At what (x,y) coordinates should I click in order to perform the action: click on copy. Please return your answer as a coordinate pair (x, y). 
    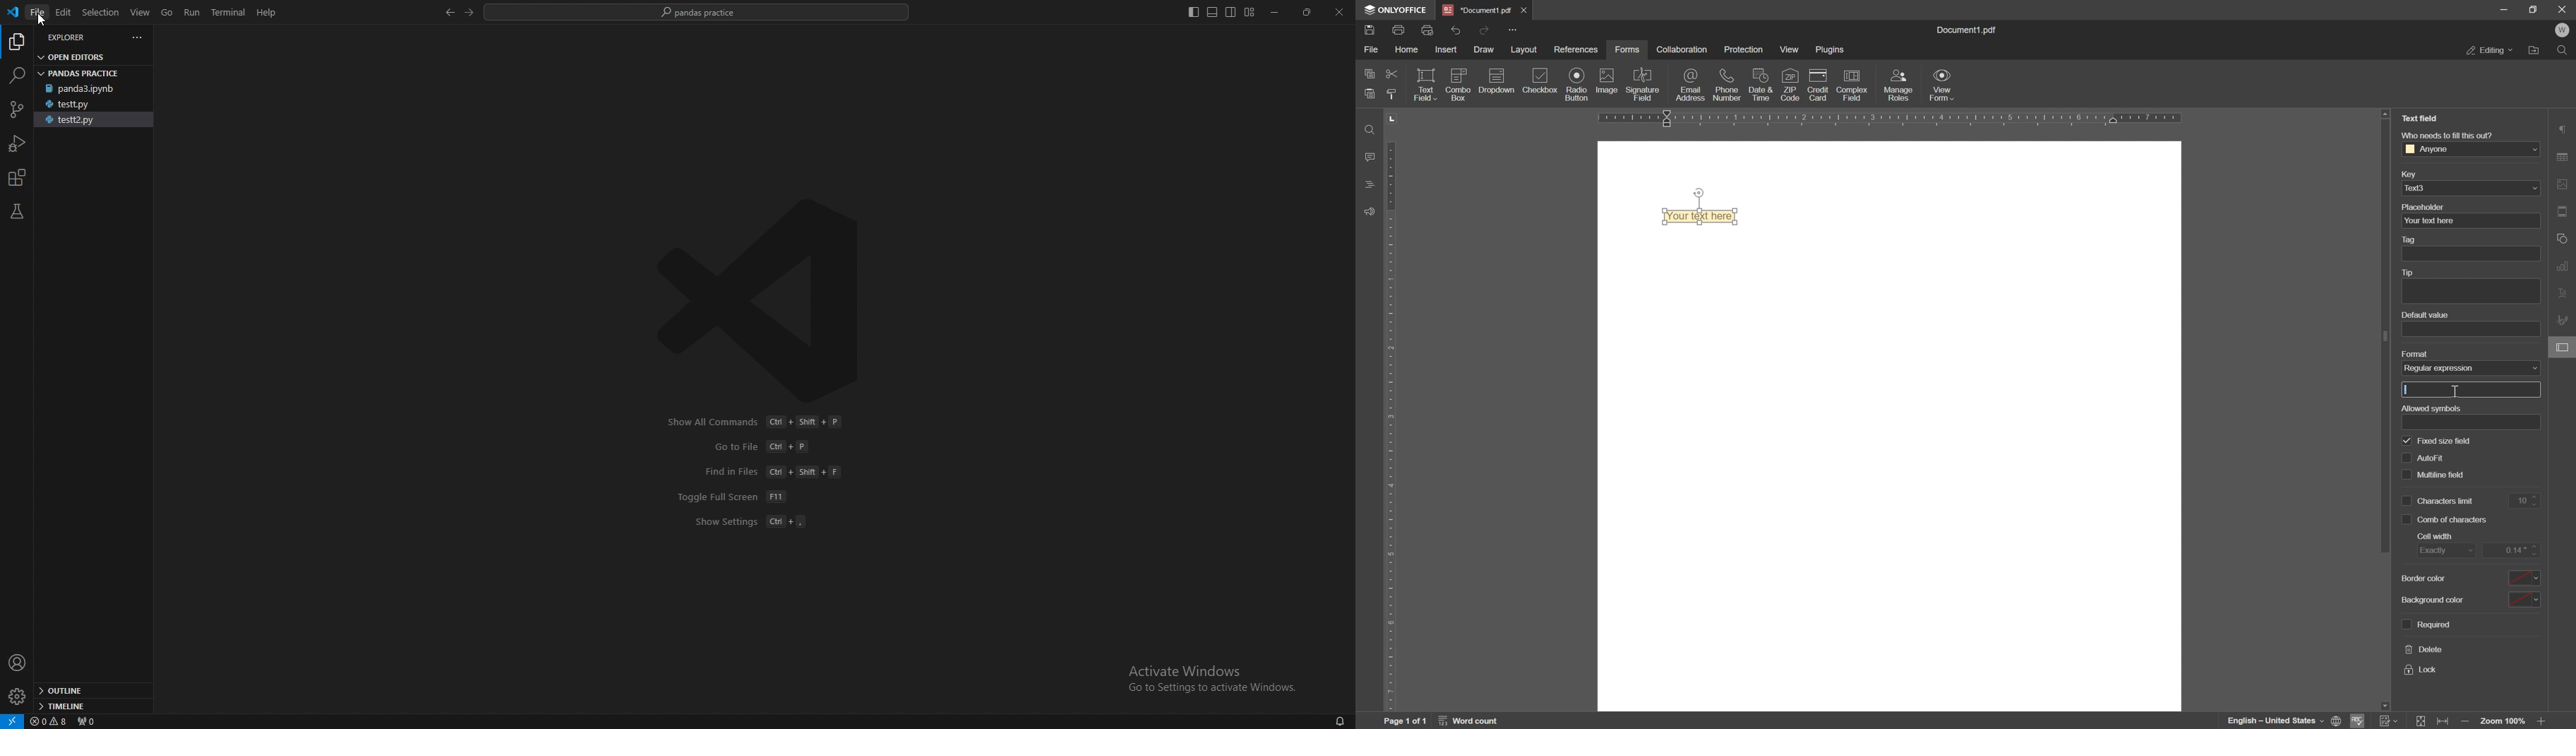
    Looking at the image, I should click on (1367, 73).